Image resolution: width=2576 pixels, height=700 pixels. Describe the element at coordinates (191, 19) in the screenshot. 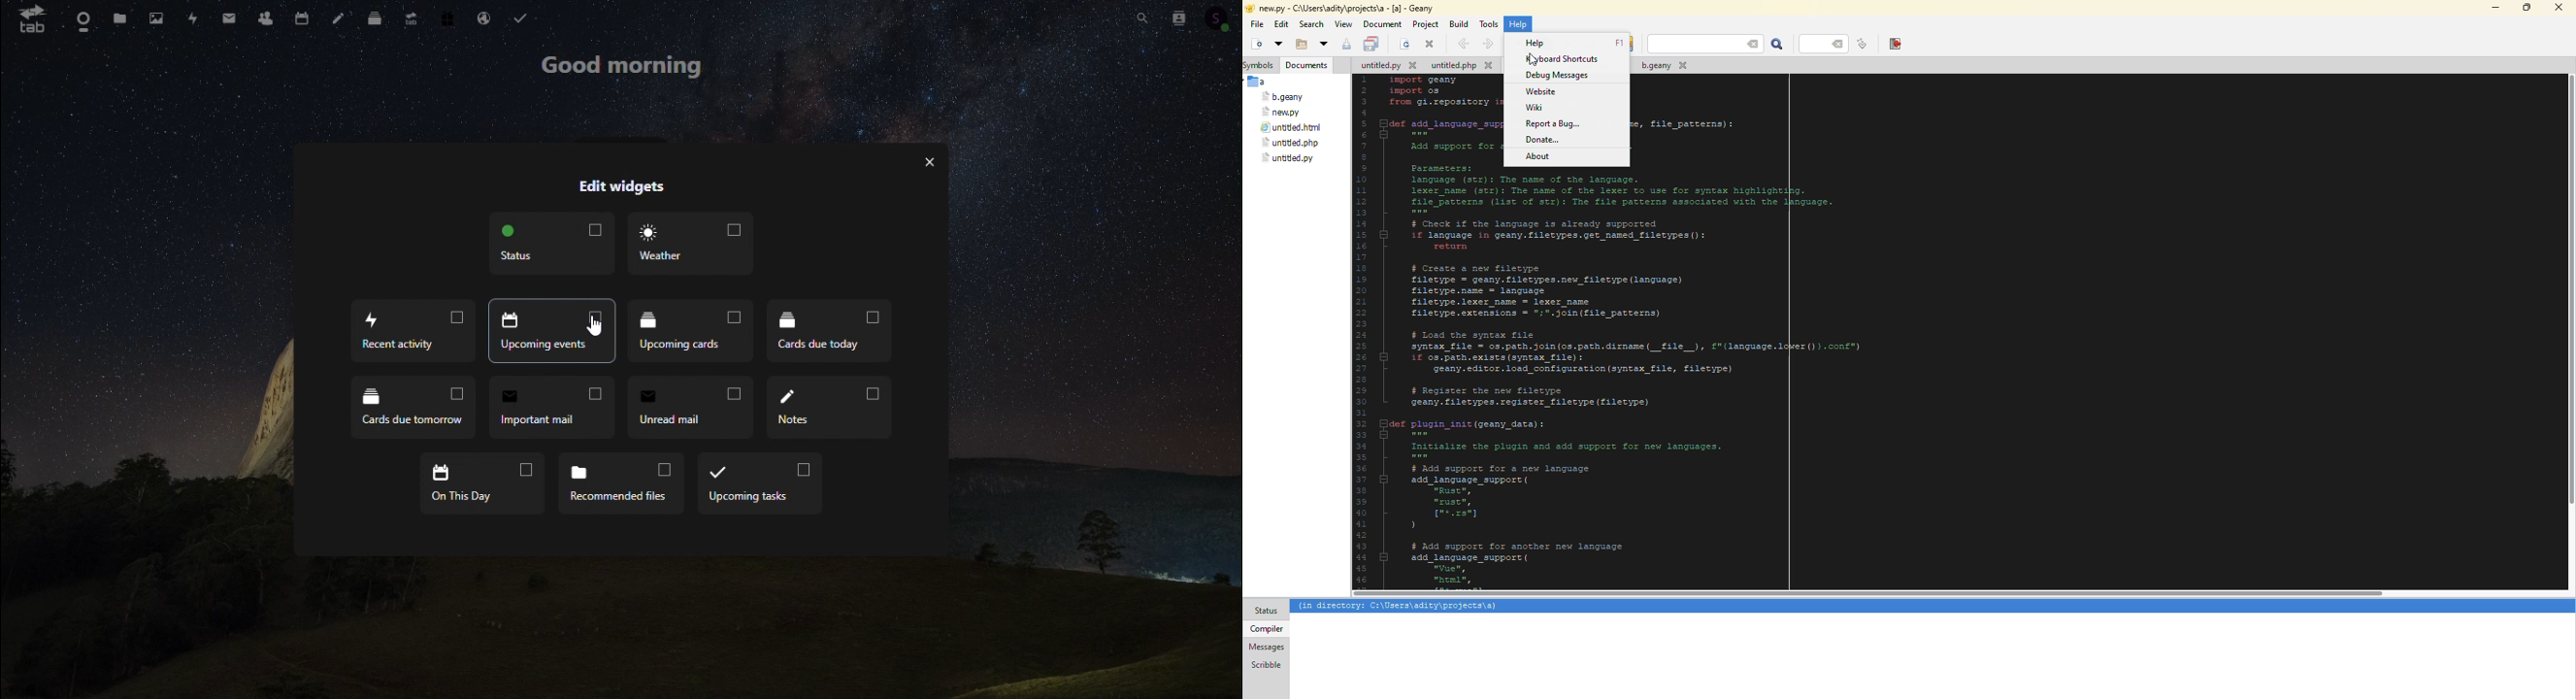

I see `Activity` at that location.